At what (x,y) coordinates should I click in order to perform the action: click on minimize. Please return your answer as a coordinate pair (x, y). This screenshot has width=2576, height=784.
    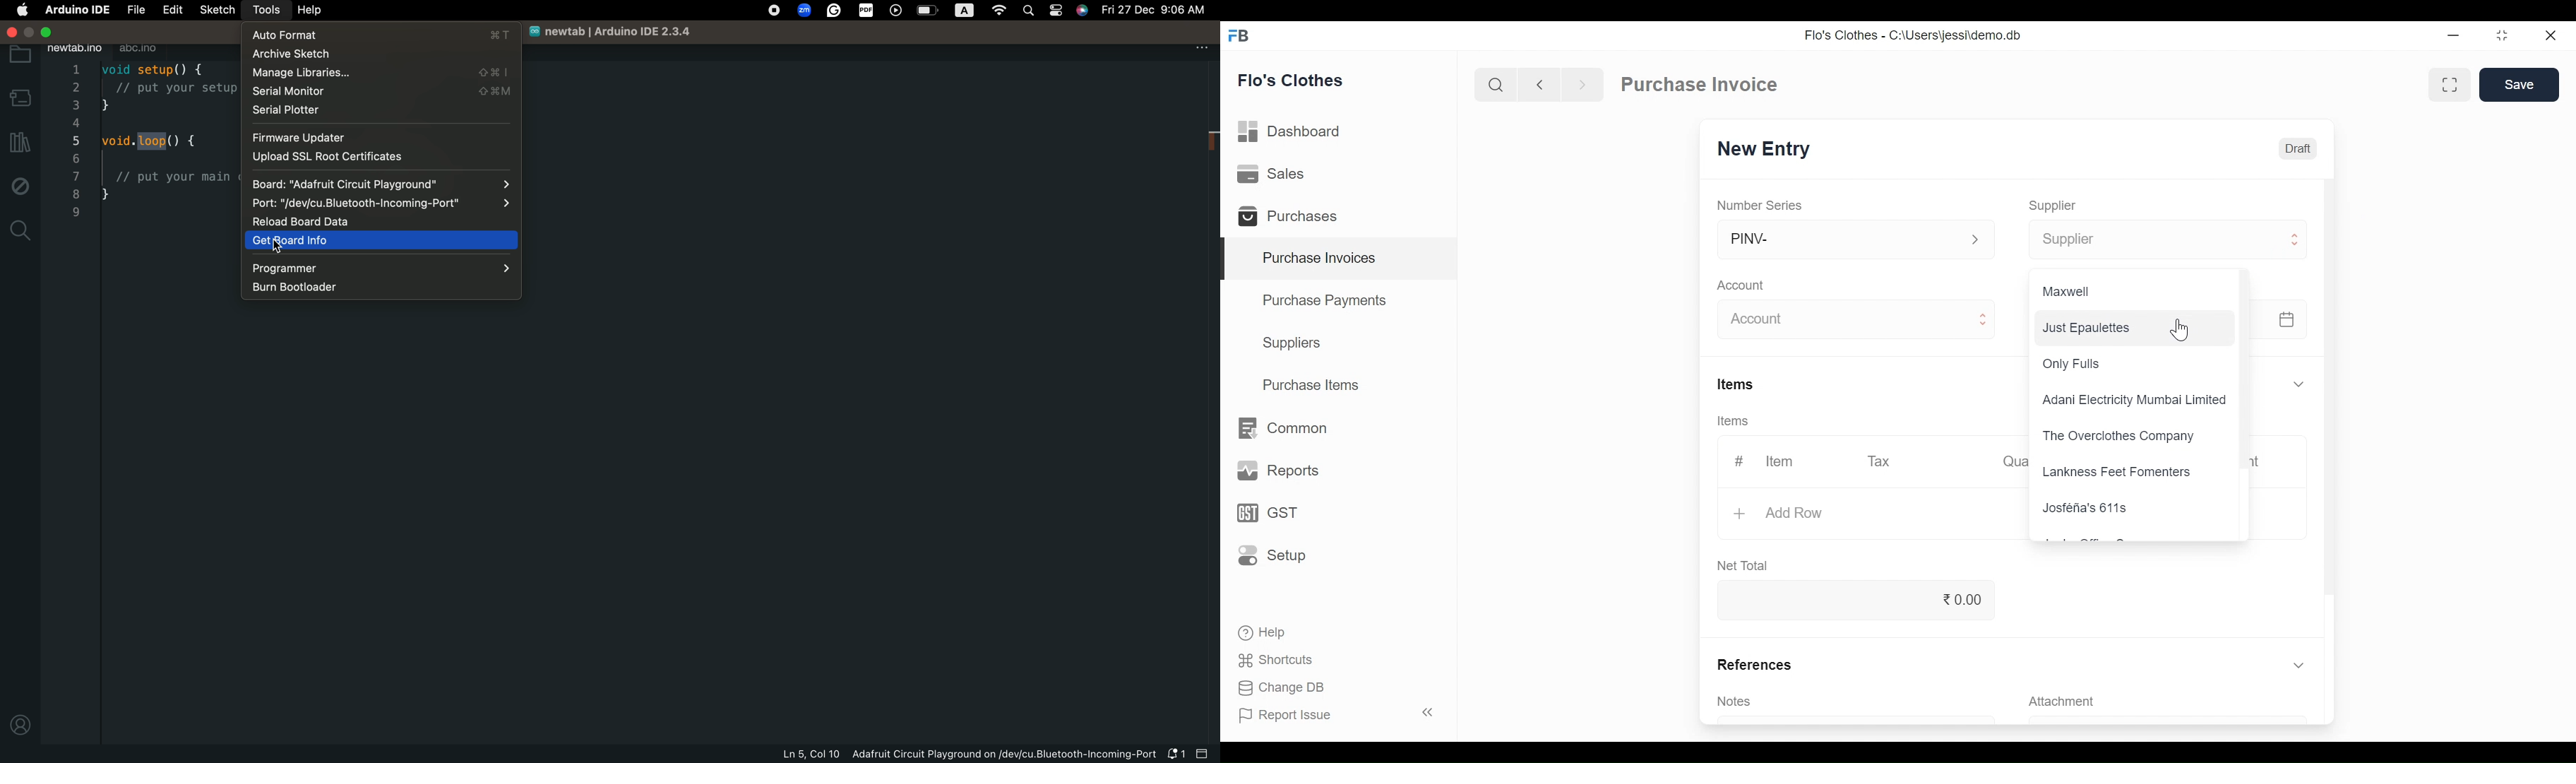
    Looking at the image, I should click on (2455, 36).